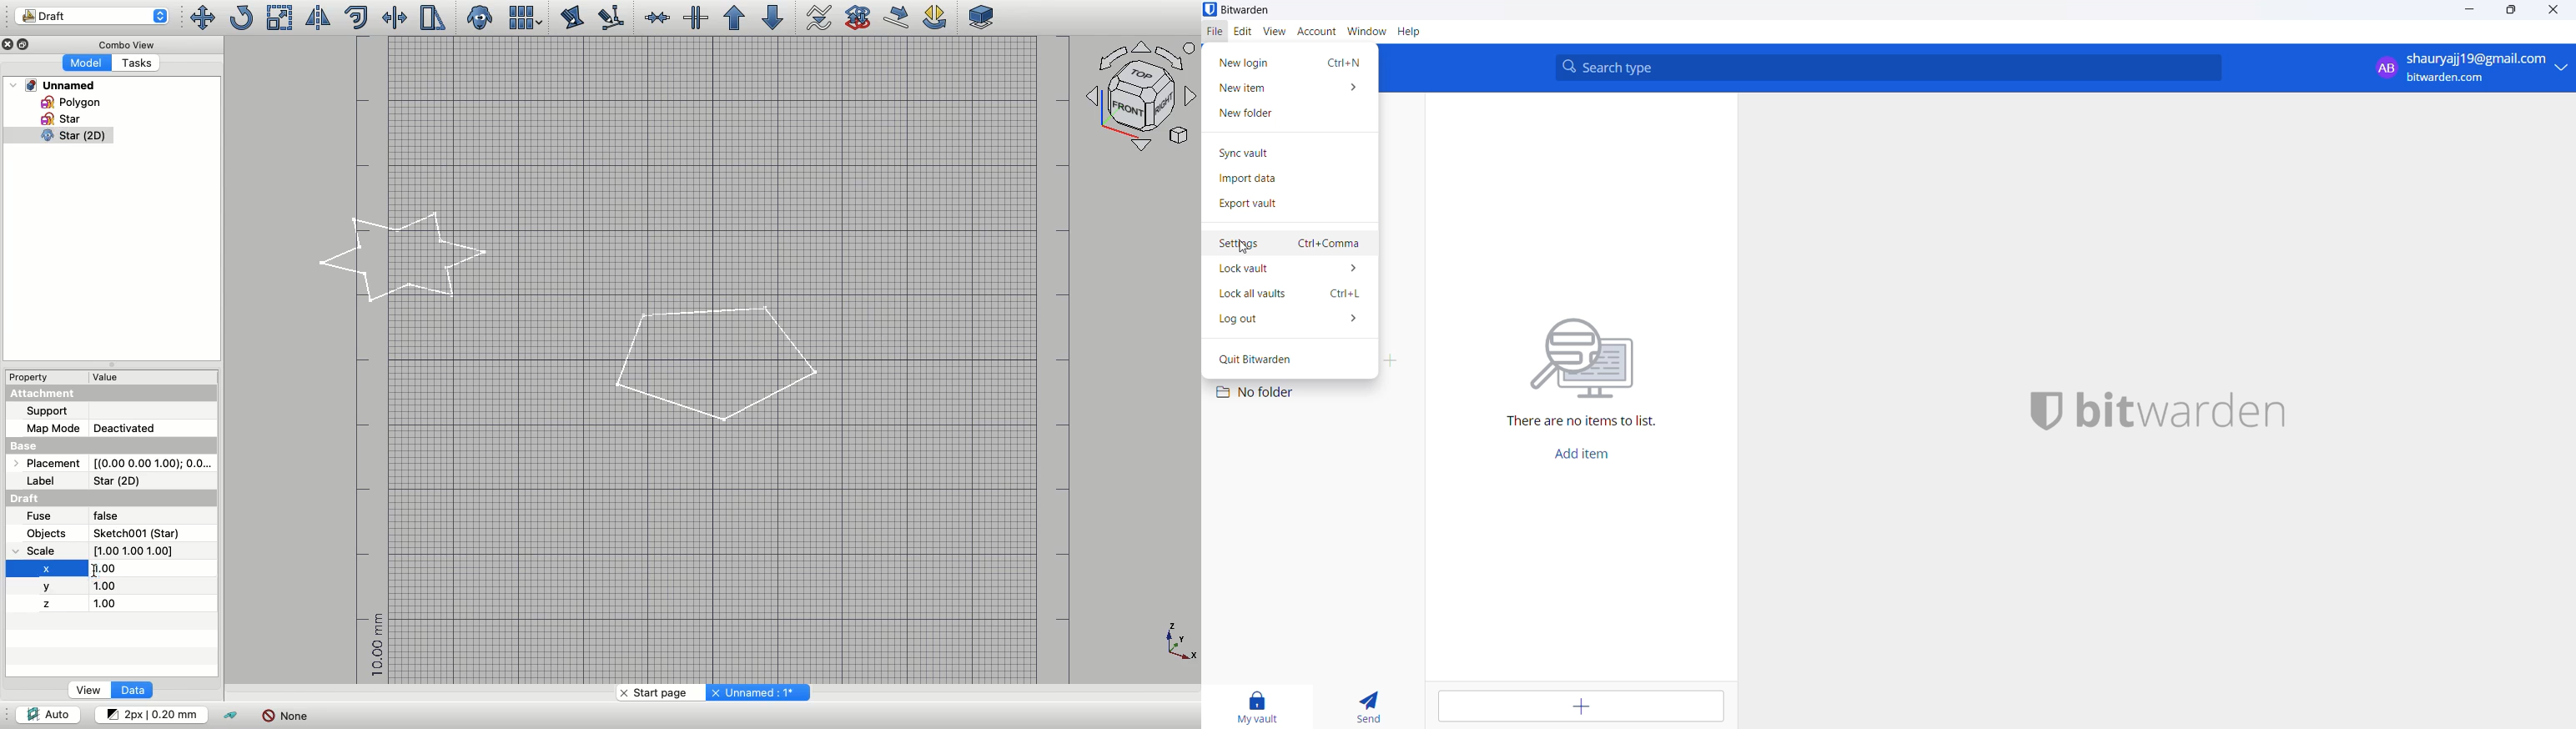 The height and width of the screenshot is (756, 2576). What do you see at coordinates (405, 258) in the screenshot?
I see `Star selected` at bounding box center [405, 258].